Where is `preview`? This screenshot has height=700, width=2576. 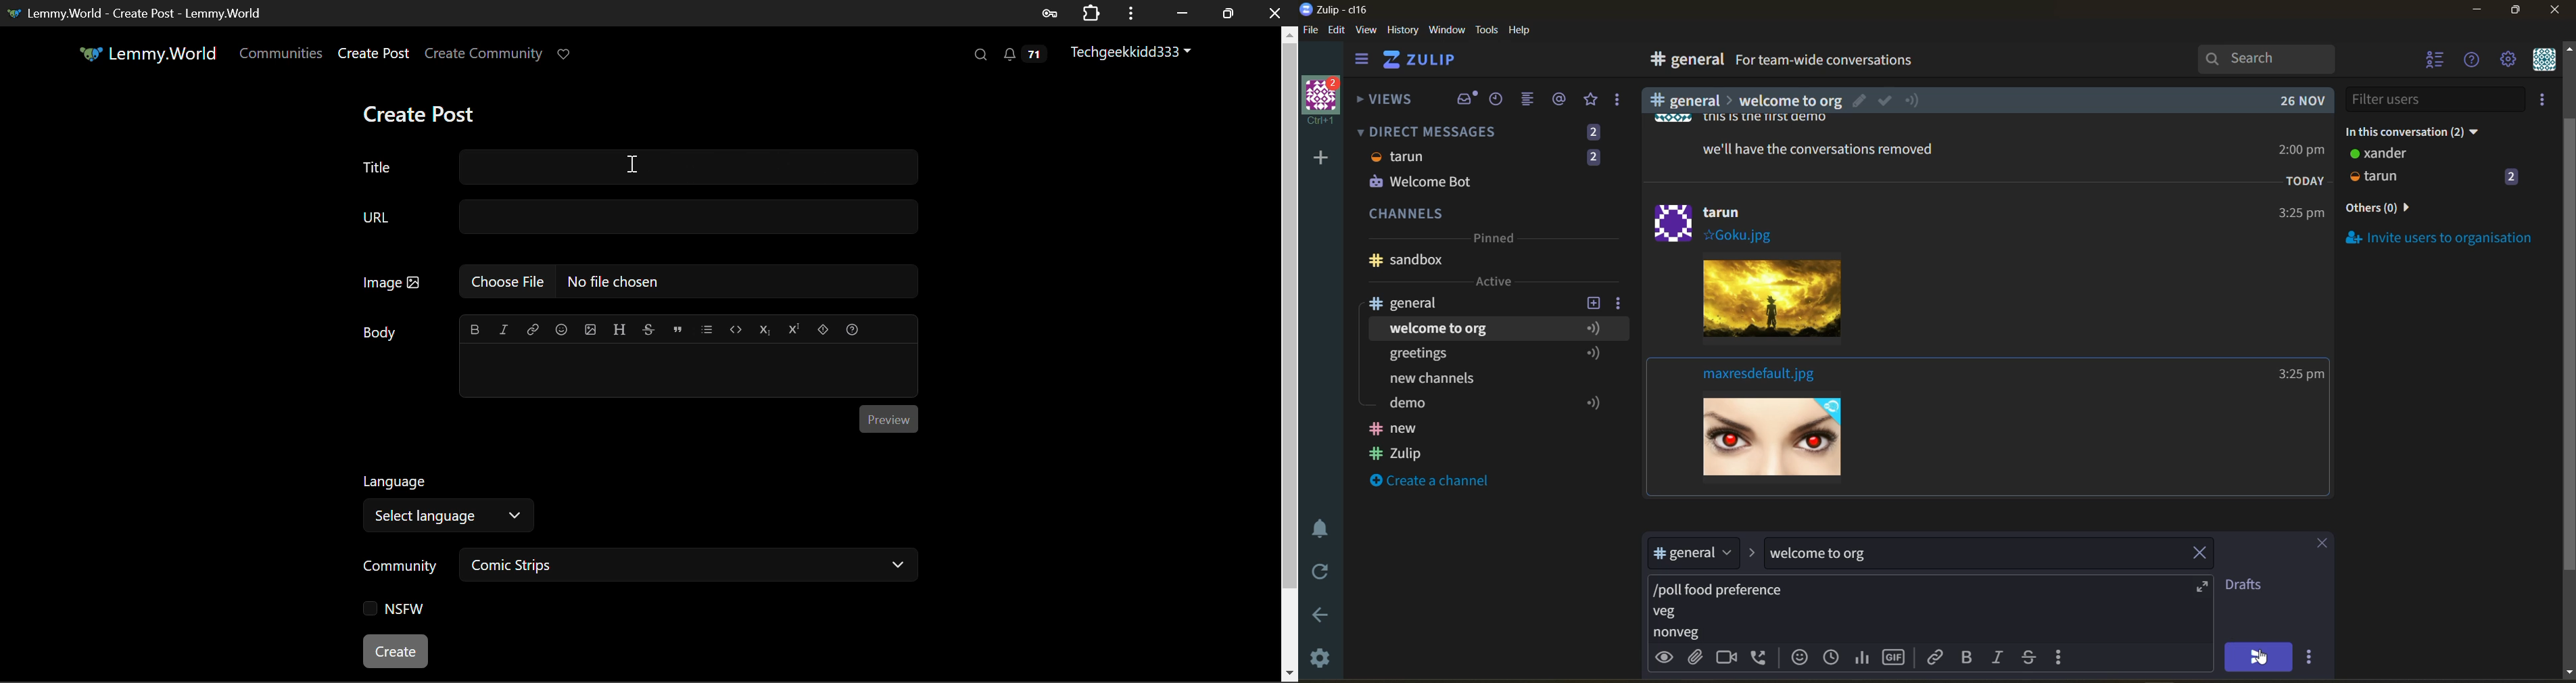
preview is located at coordinates (1668, 656).